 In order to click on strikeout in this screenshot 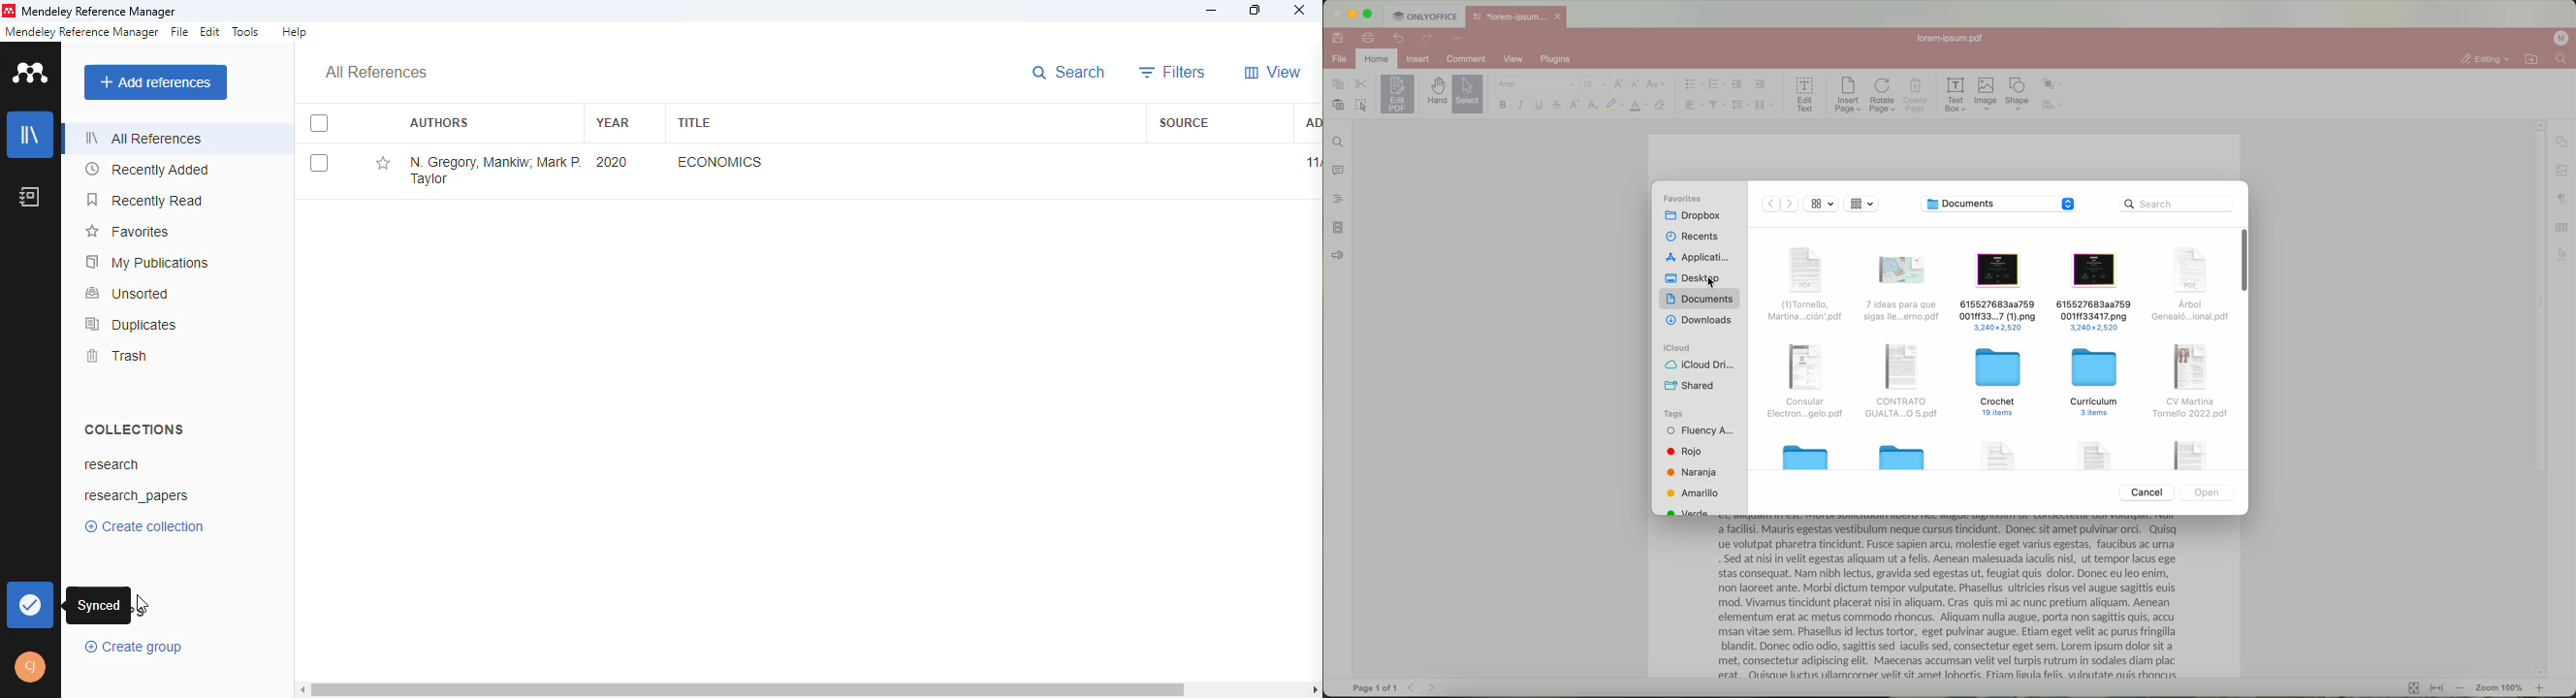, I will do `click(1558, 106)`.